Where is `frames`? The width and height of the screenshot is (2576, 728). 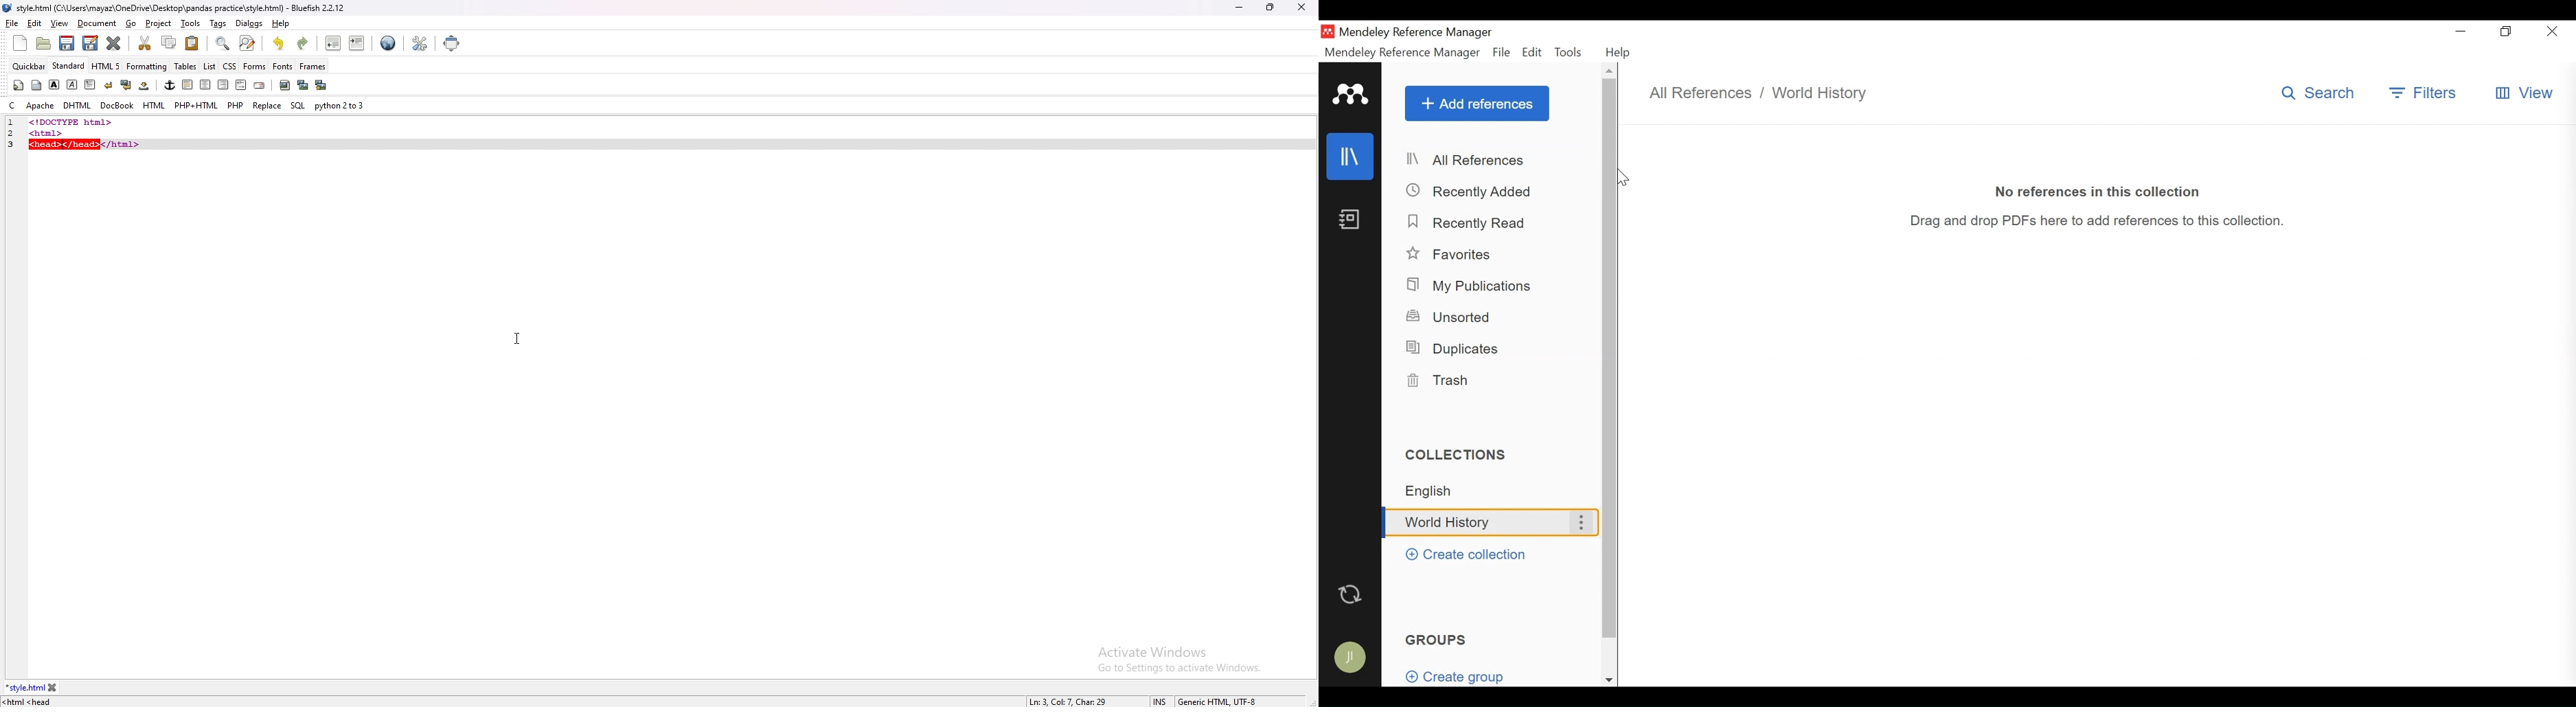
frames is located at coordinates (312, 67).